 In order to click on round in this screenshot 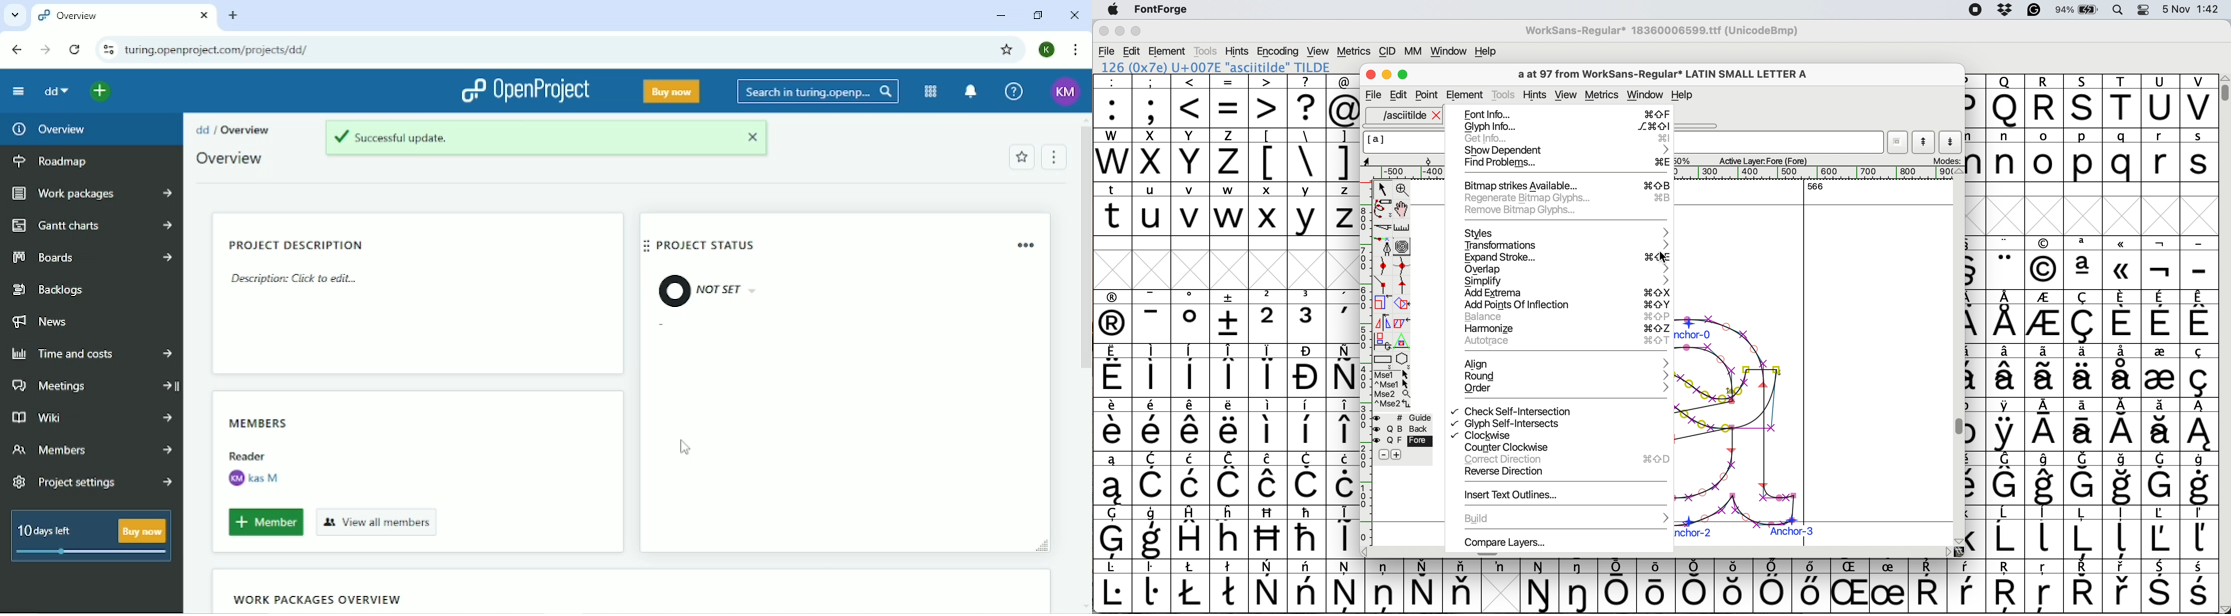, I will do `click(1567, 376)`.